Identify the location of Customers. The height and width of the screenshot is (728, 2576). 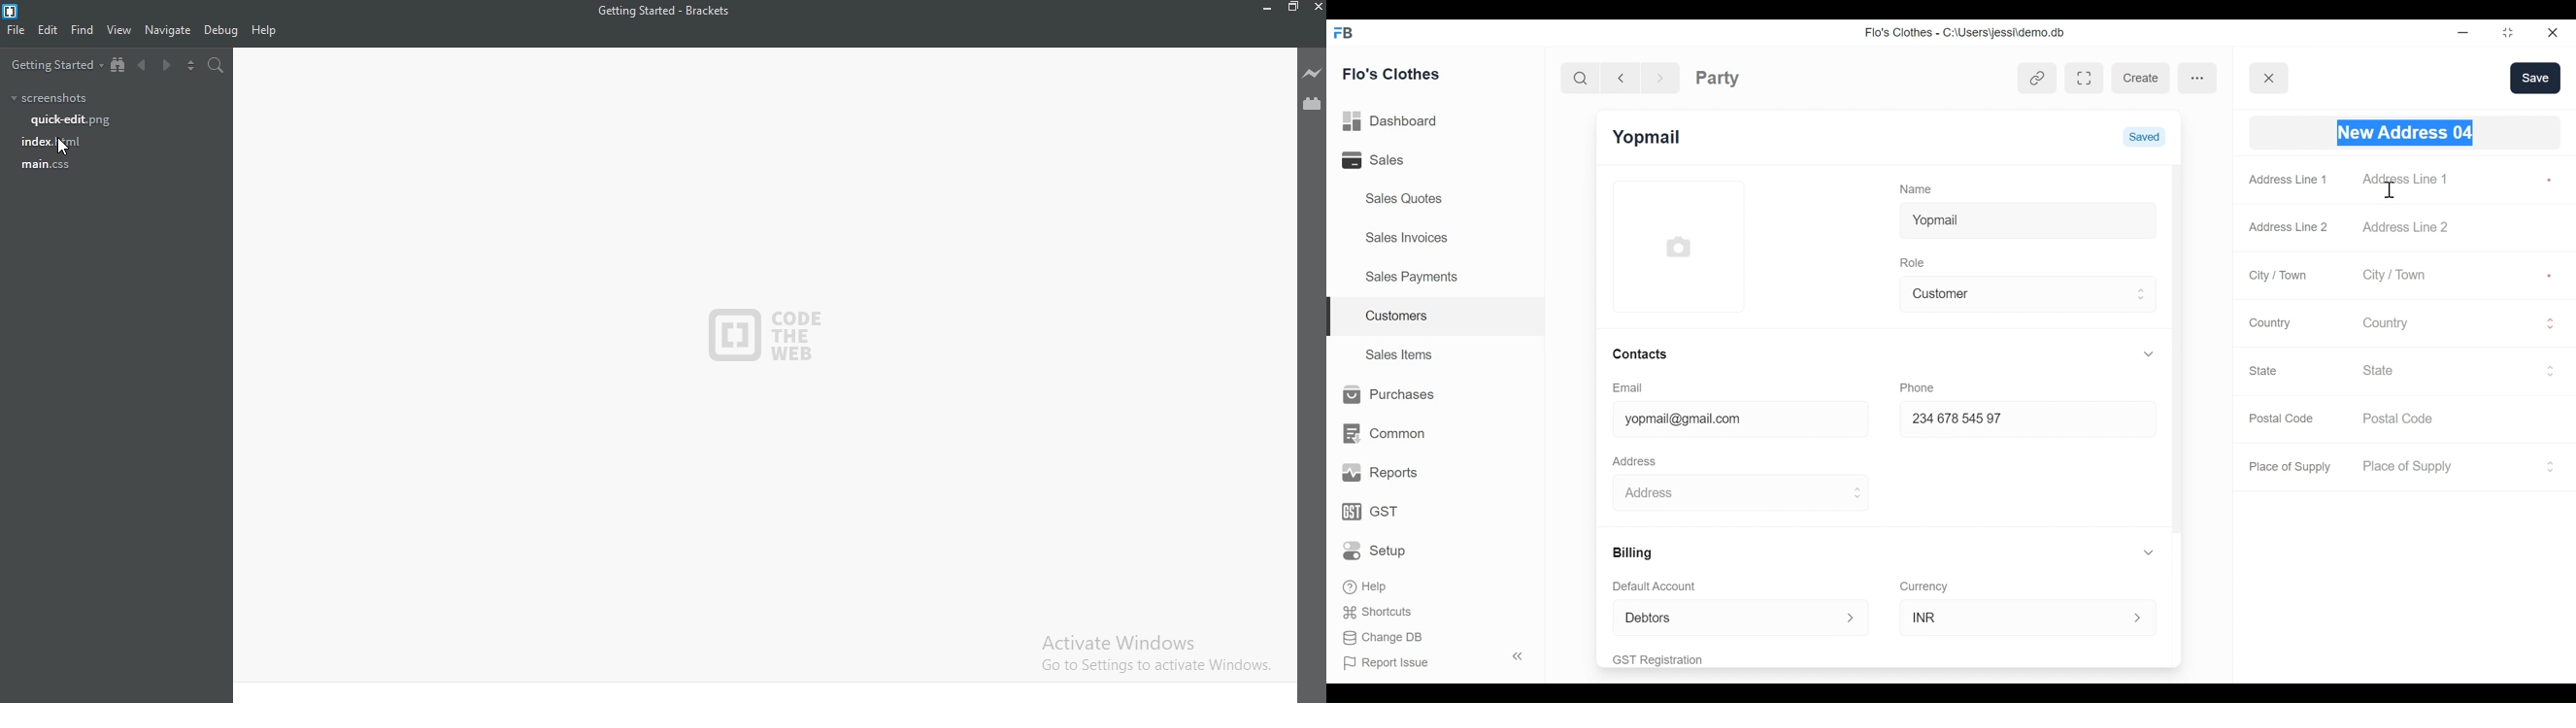
(1437, 317).